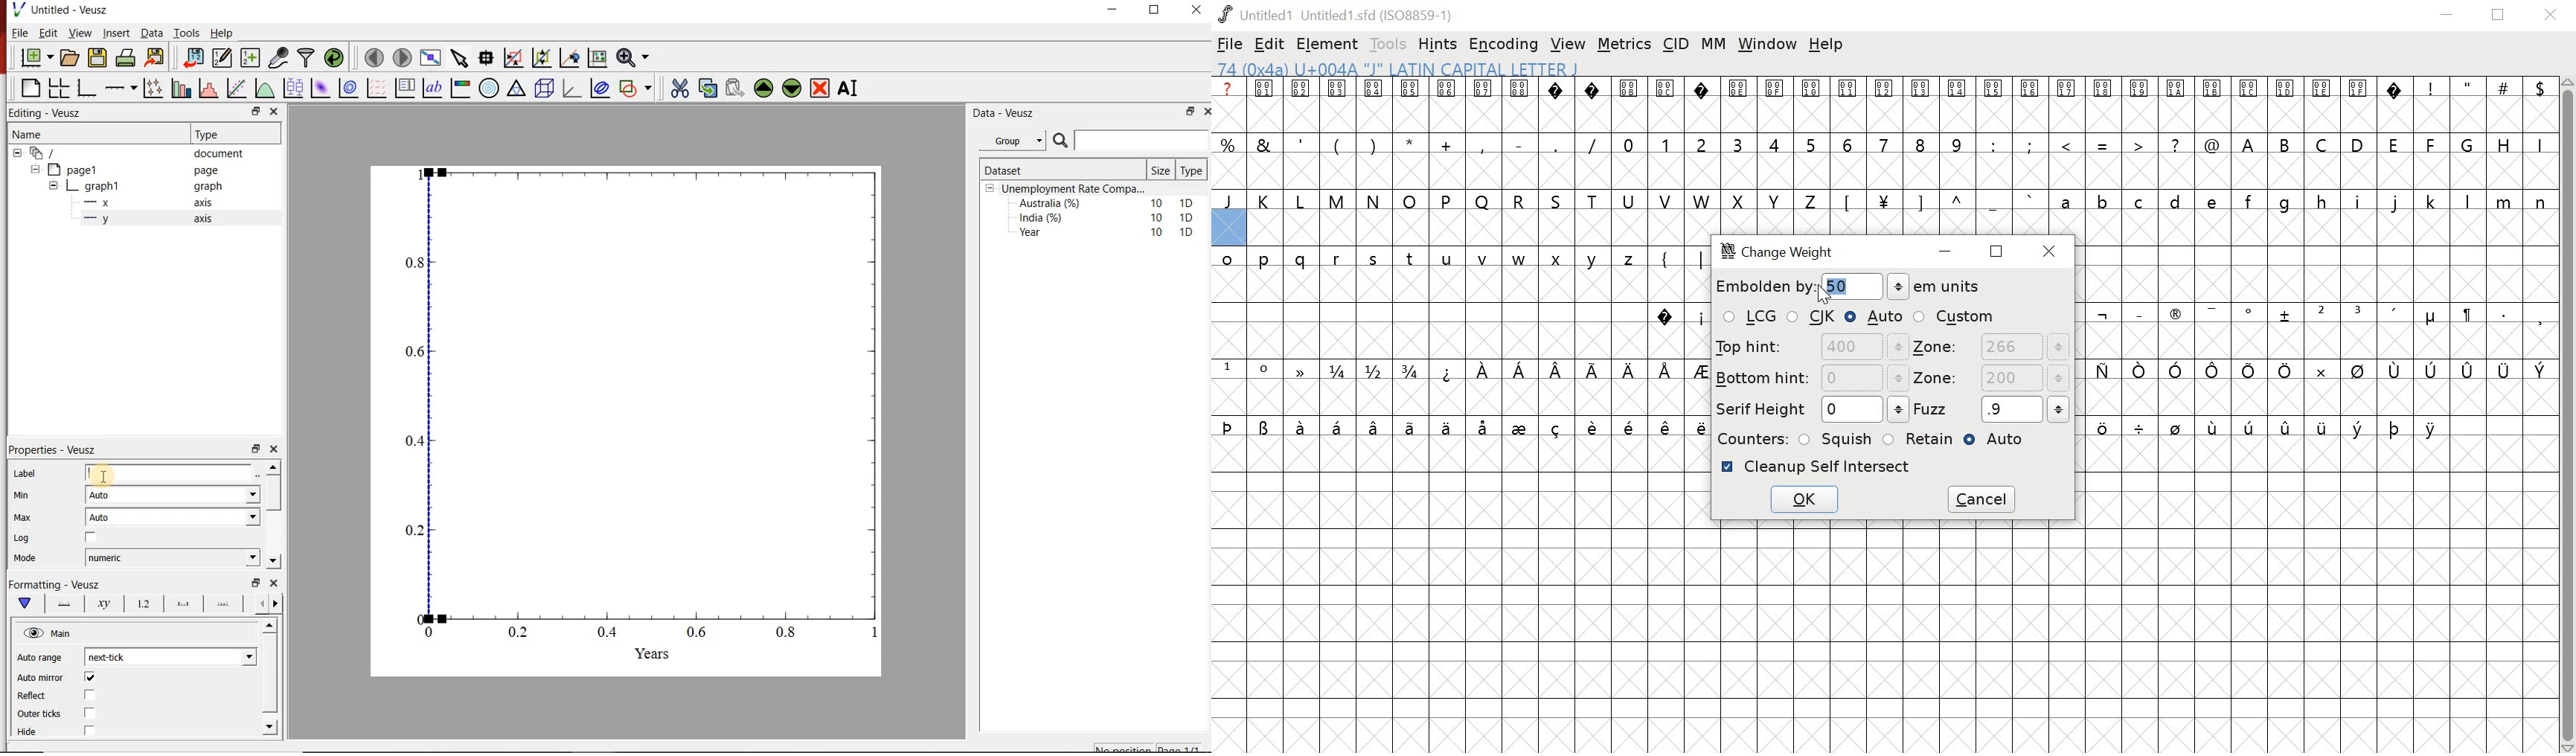 The image size is (2576, 756). I want to click on BOTTOM HINT, so click(1811, 377).